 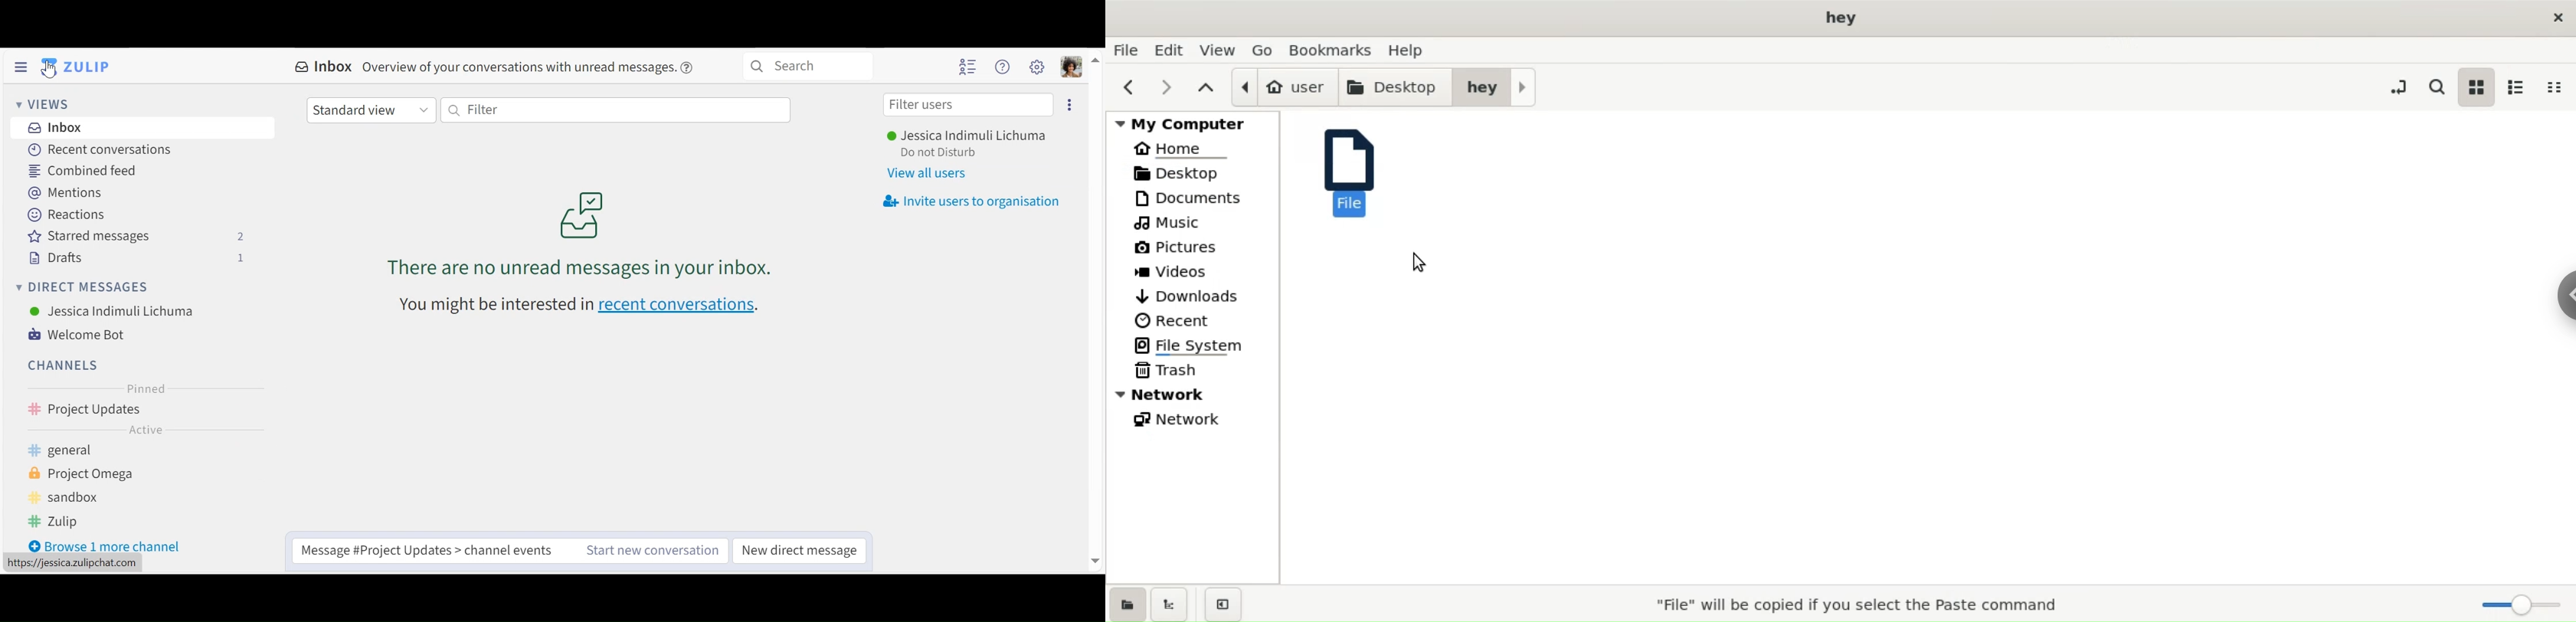 What do you see at coordinates (969, 106) in the screenshot?
I see `Filter users` at bounding box center [969, 106].